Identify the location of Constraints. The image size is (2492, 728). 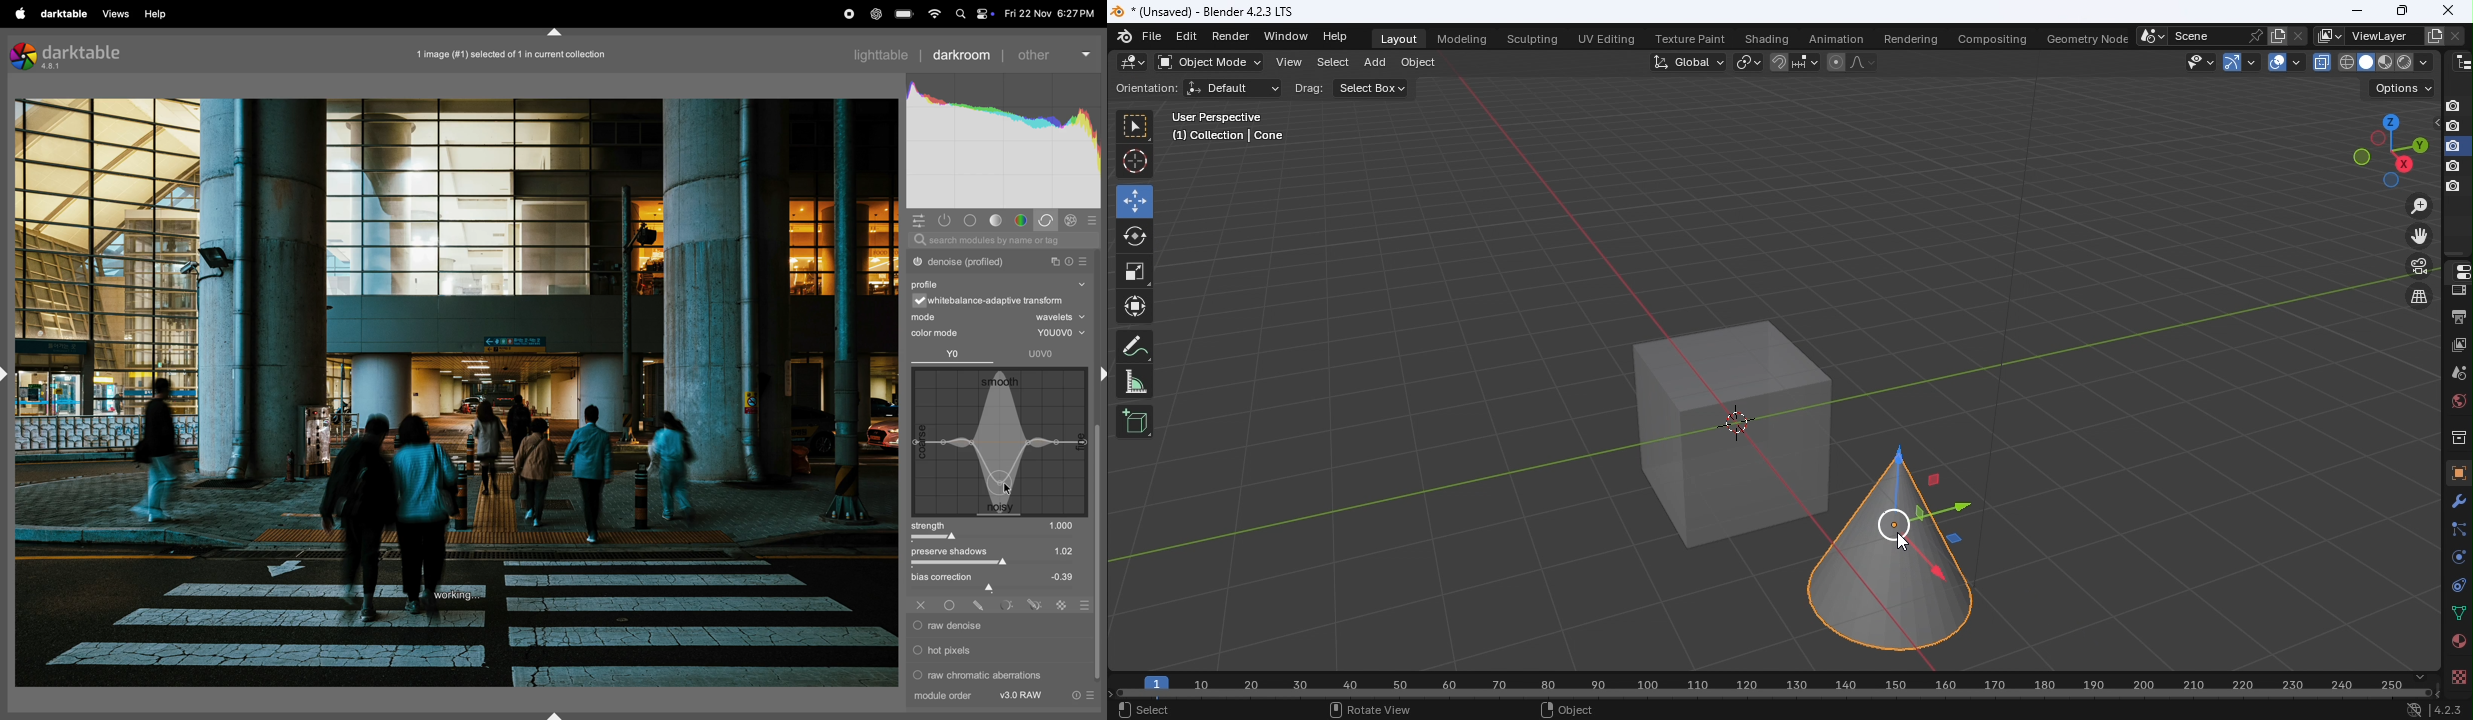
(2455, 584).